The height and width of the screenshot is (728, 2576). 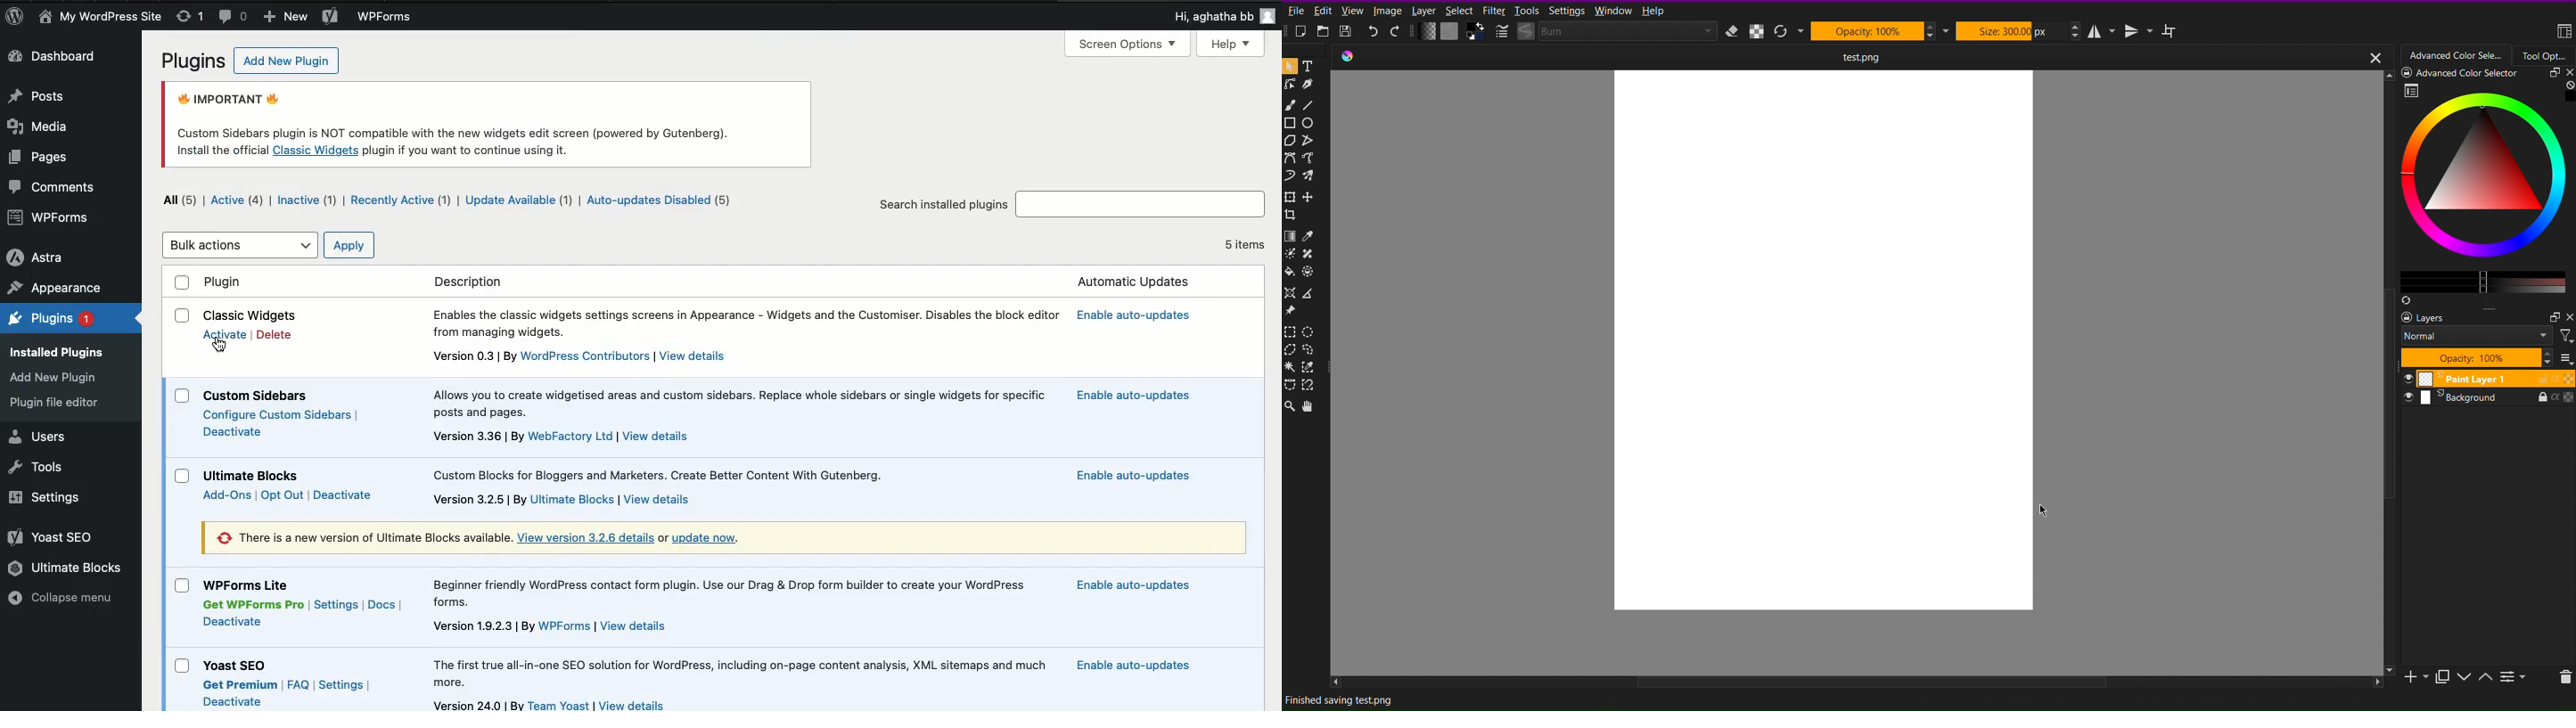 I want to click on All, so click(x=183, y=199).